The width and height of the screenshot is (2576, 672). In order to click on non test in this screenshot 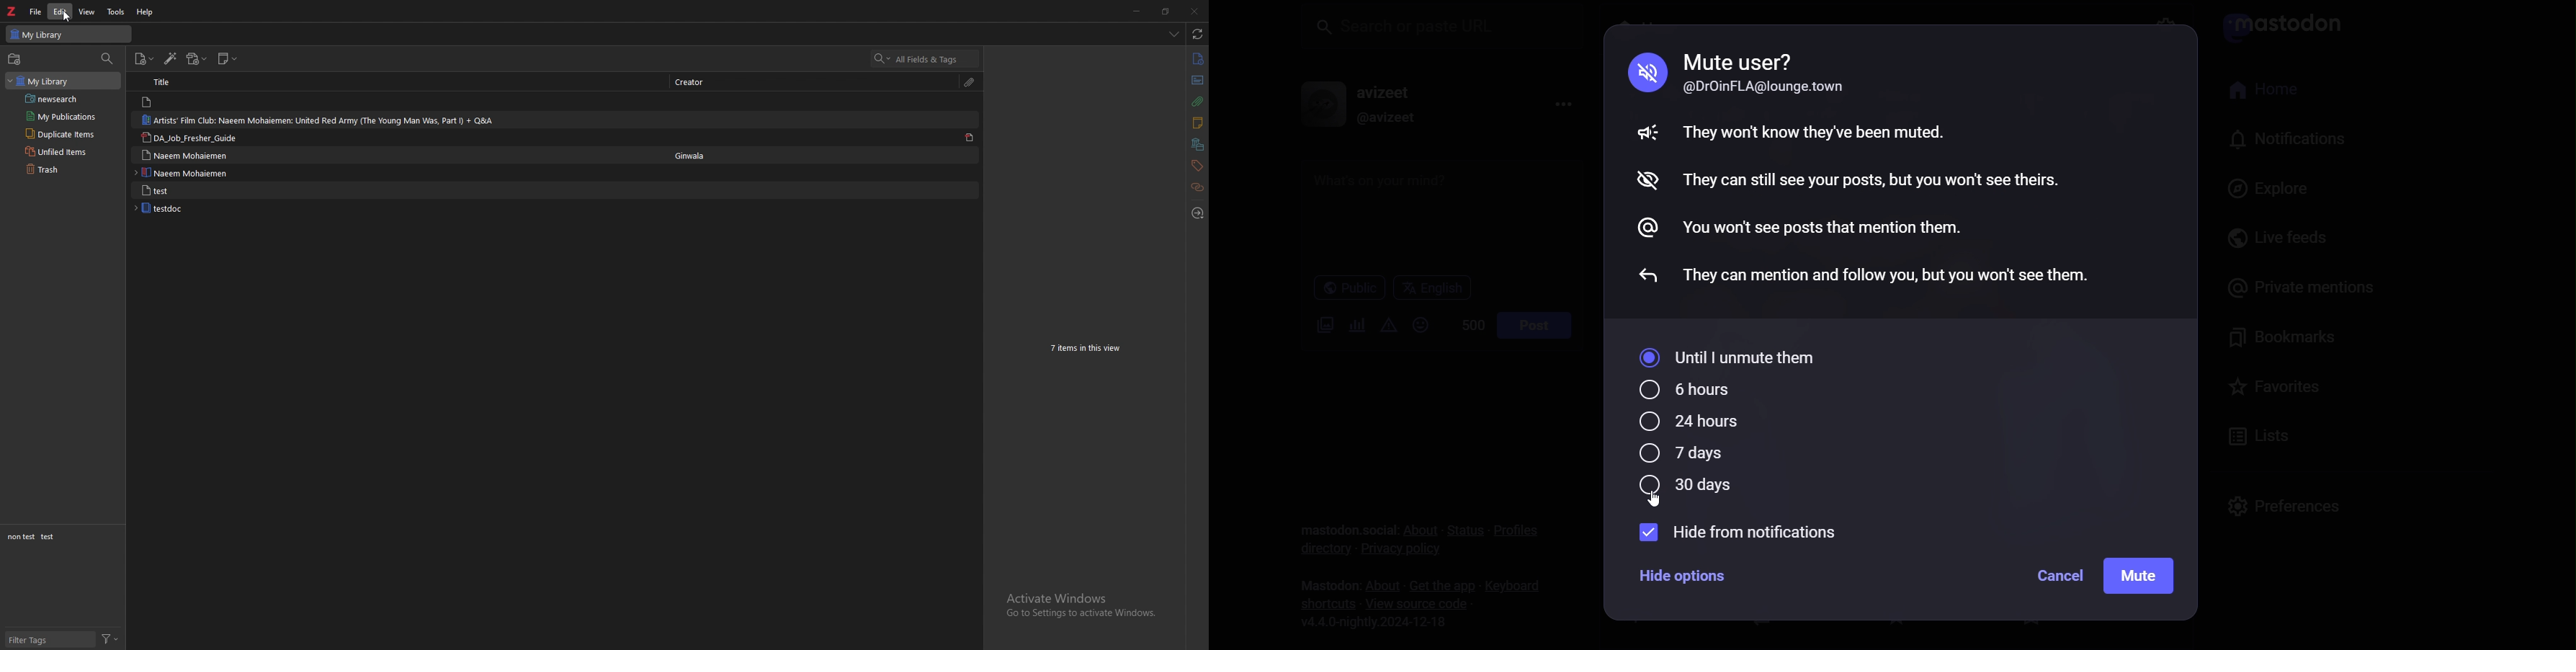, I will do `click(20, 537)`.